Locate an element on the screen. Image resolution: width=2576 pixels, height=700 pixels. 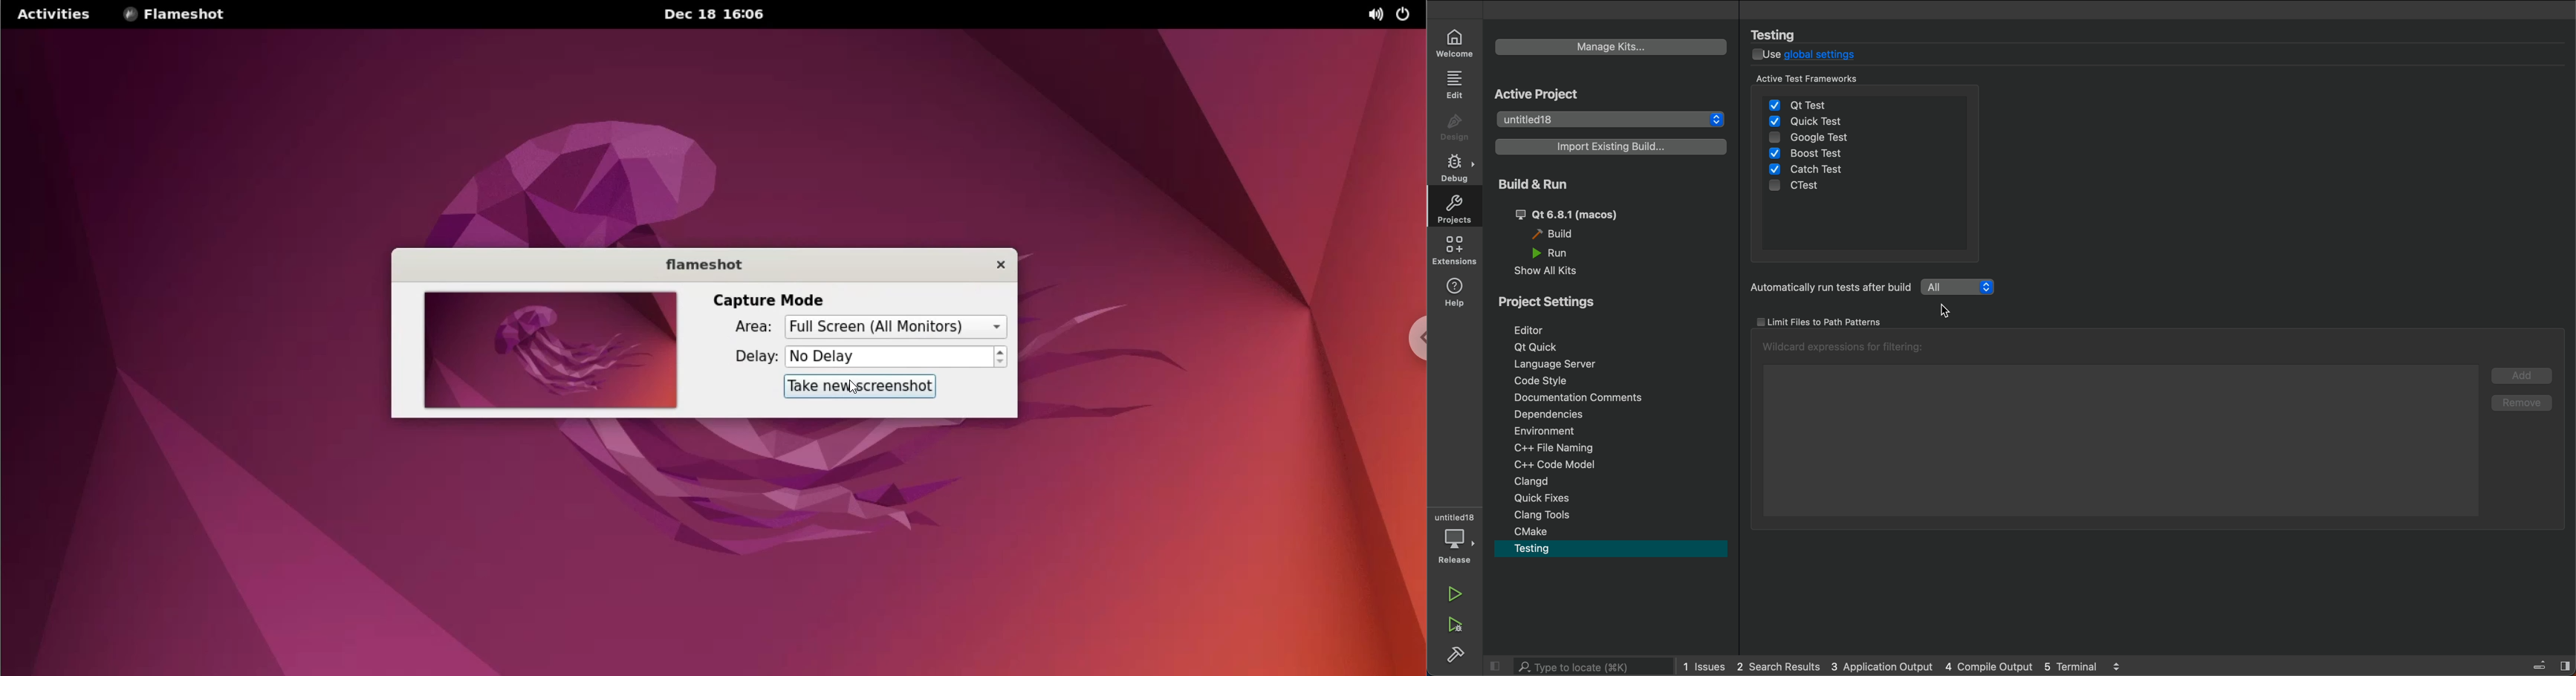
google test is located at coordinates (1830, 140).